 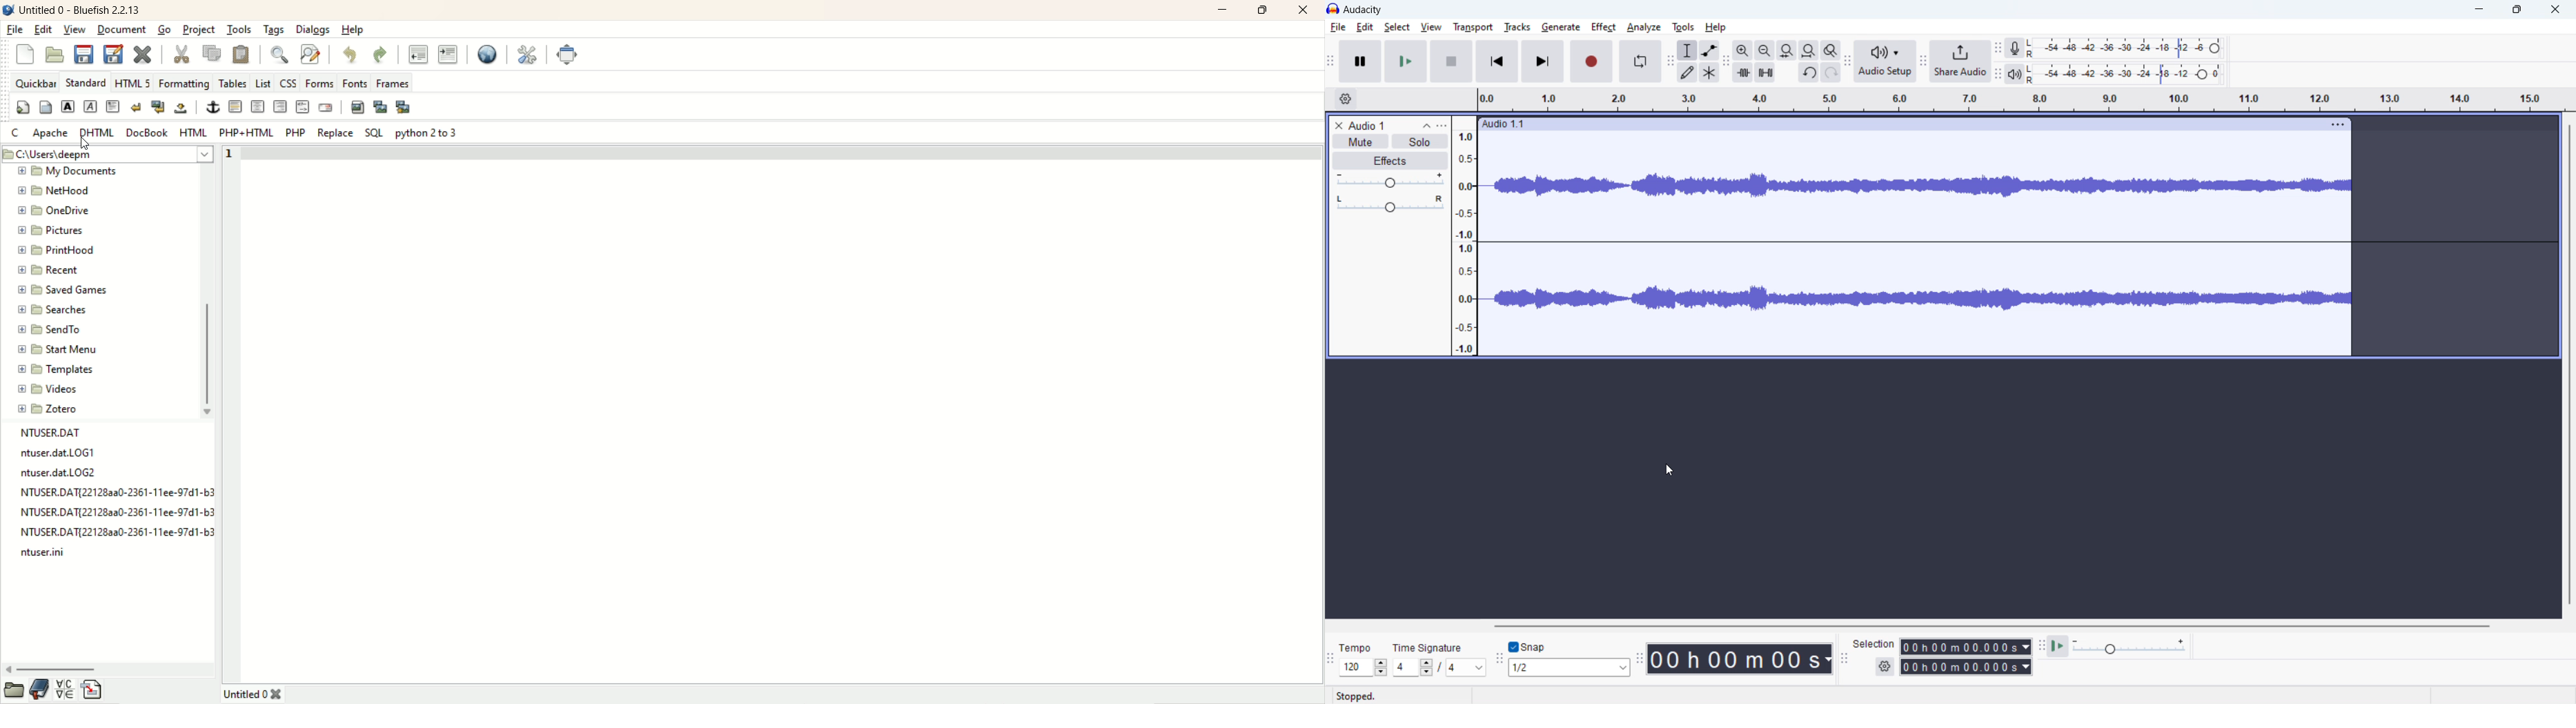 I want to click on timeline, so click(x=2020, y=100).